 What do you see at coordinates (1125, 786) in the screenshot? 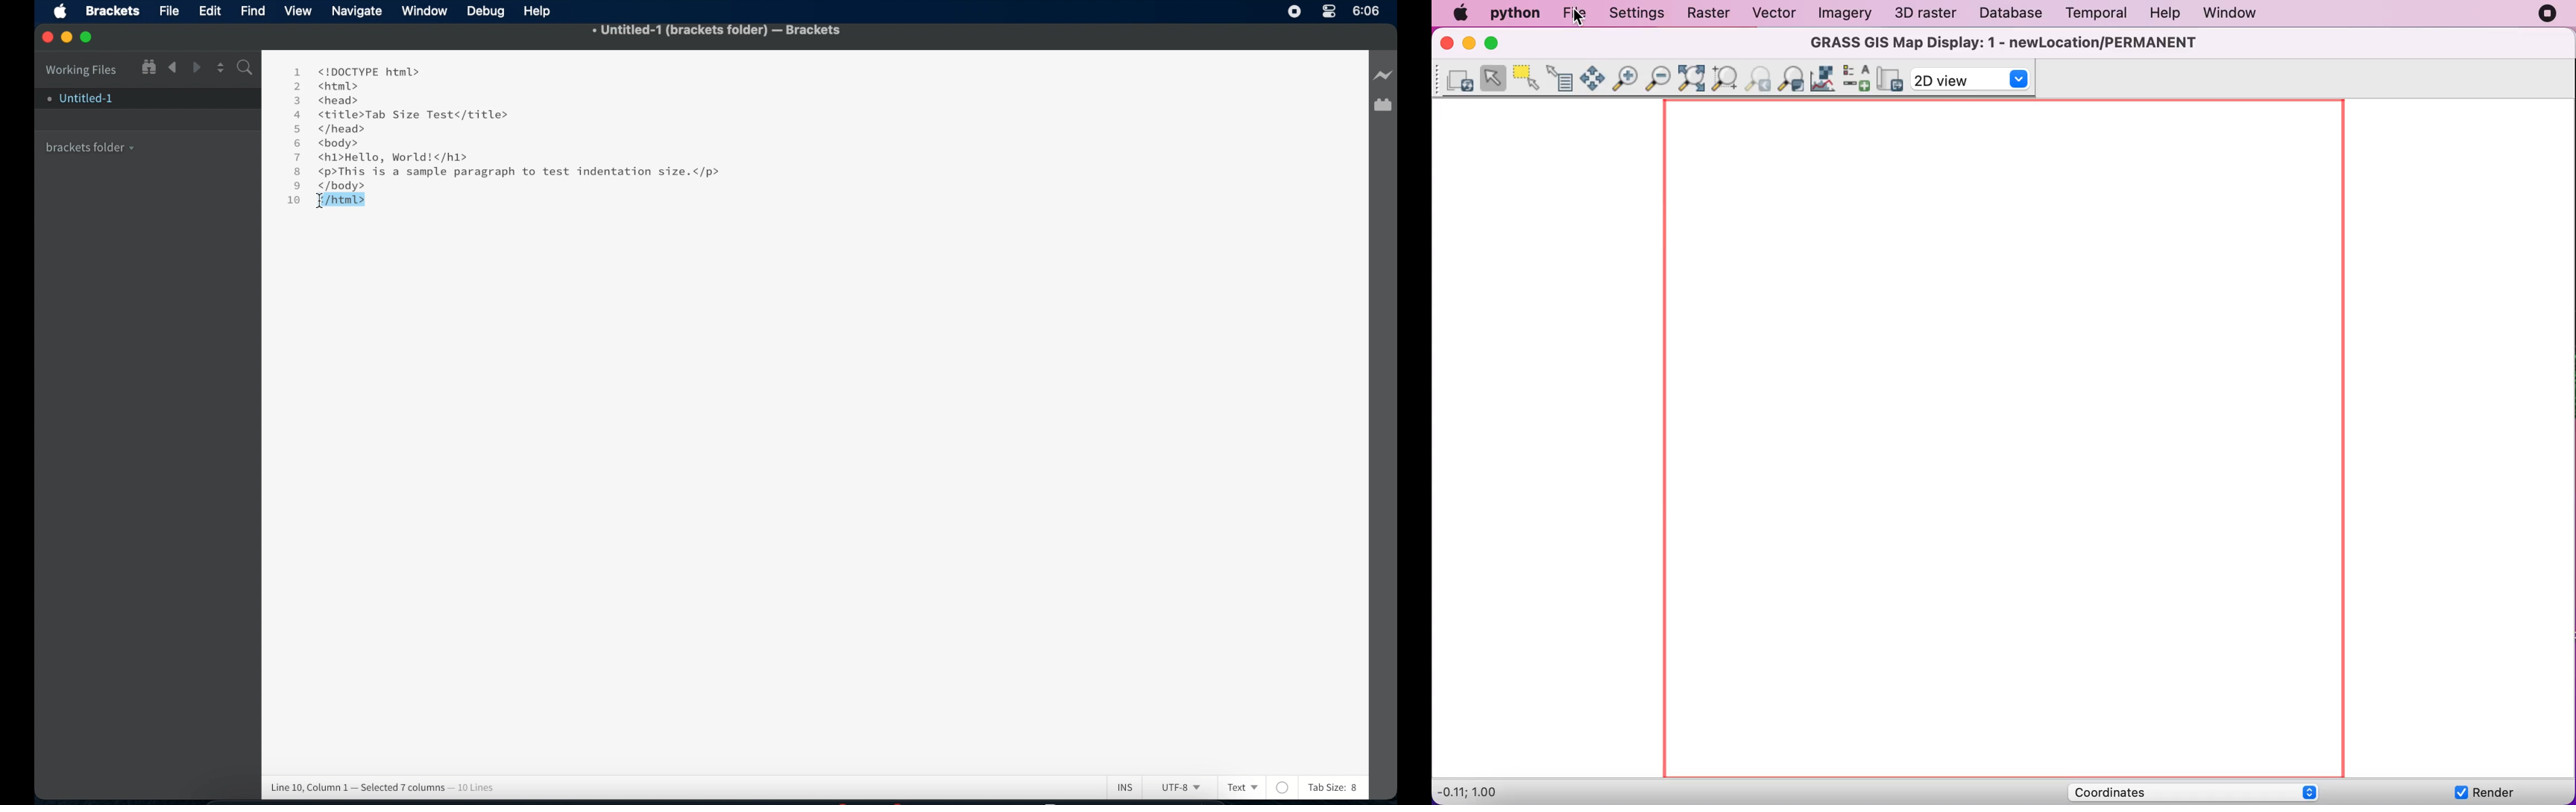
I see `INS` at bounding box center [1125, 786].